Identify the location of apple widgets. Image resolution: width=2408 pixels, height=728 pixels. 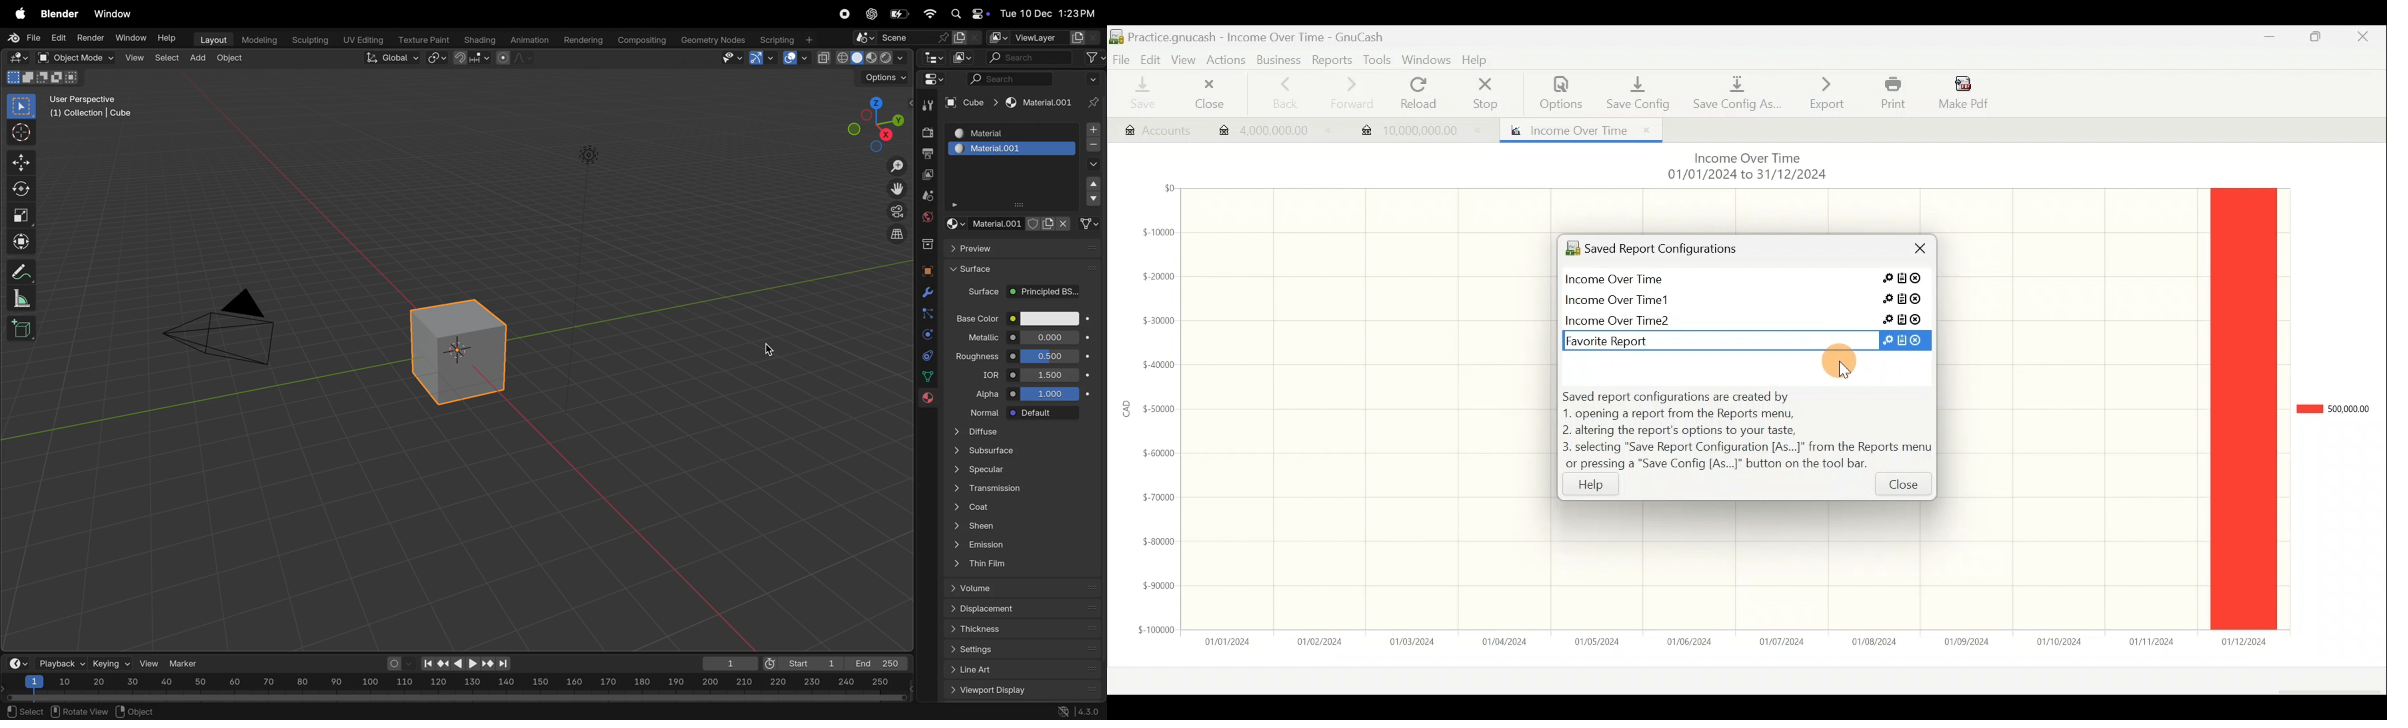
(967, 14).